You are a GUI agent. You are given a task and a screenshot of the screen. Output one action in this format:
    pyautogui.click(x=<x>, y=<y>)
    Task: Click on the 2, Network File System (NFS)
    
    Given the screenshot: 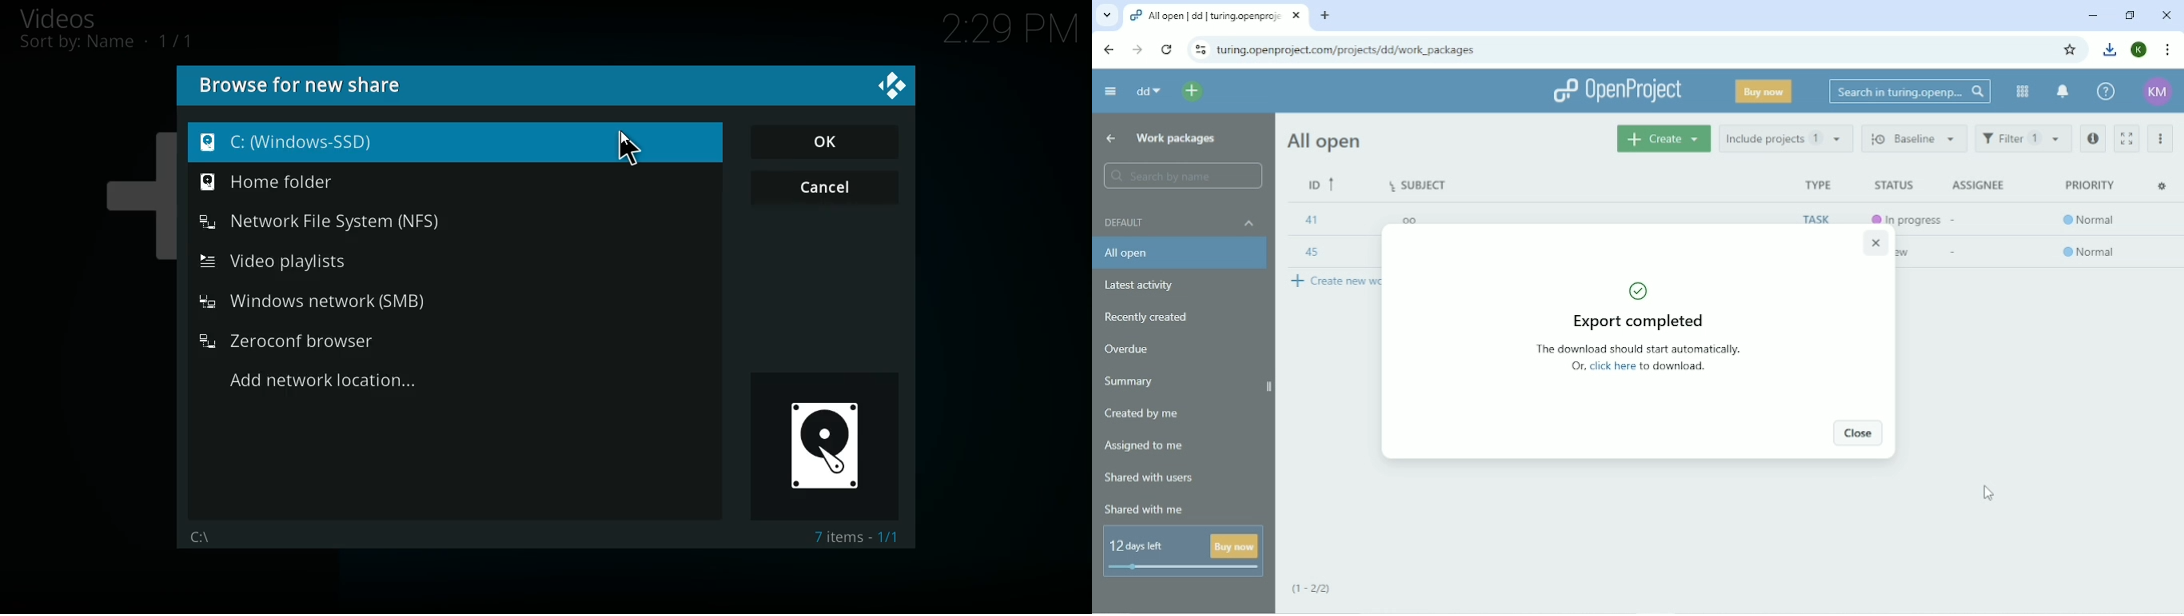 What is the action you would take?
    pyautogui.click(x=321, y=223)
    